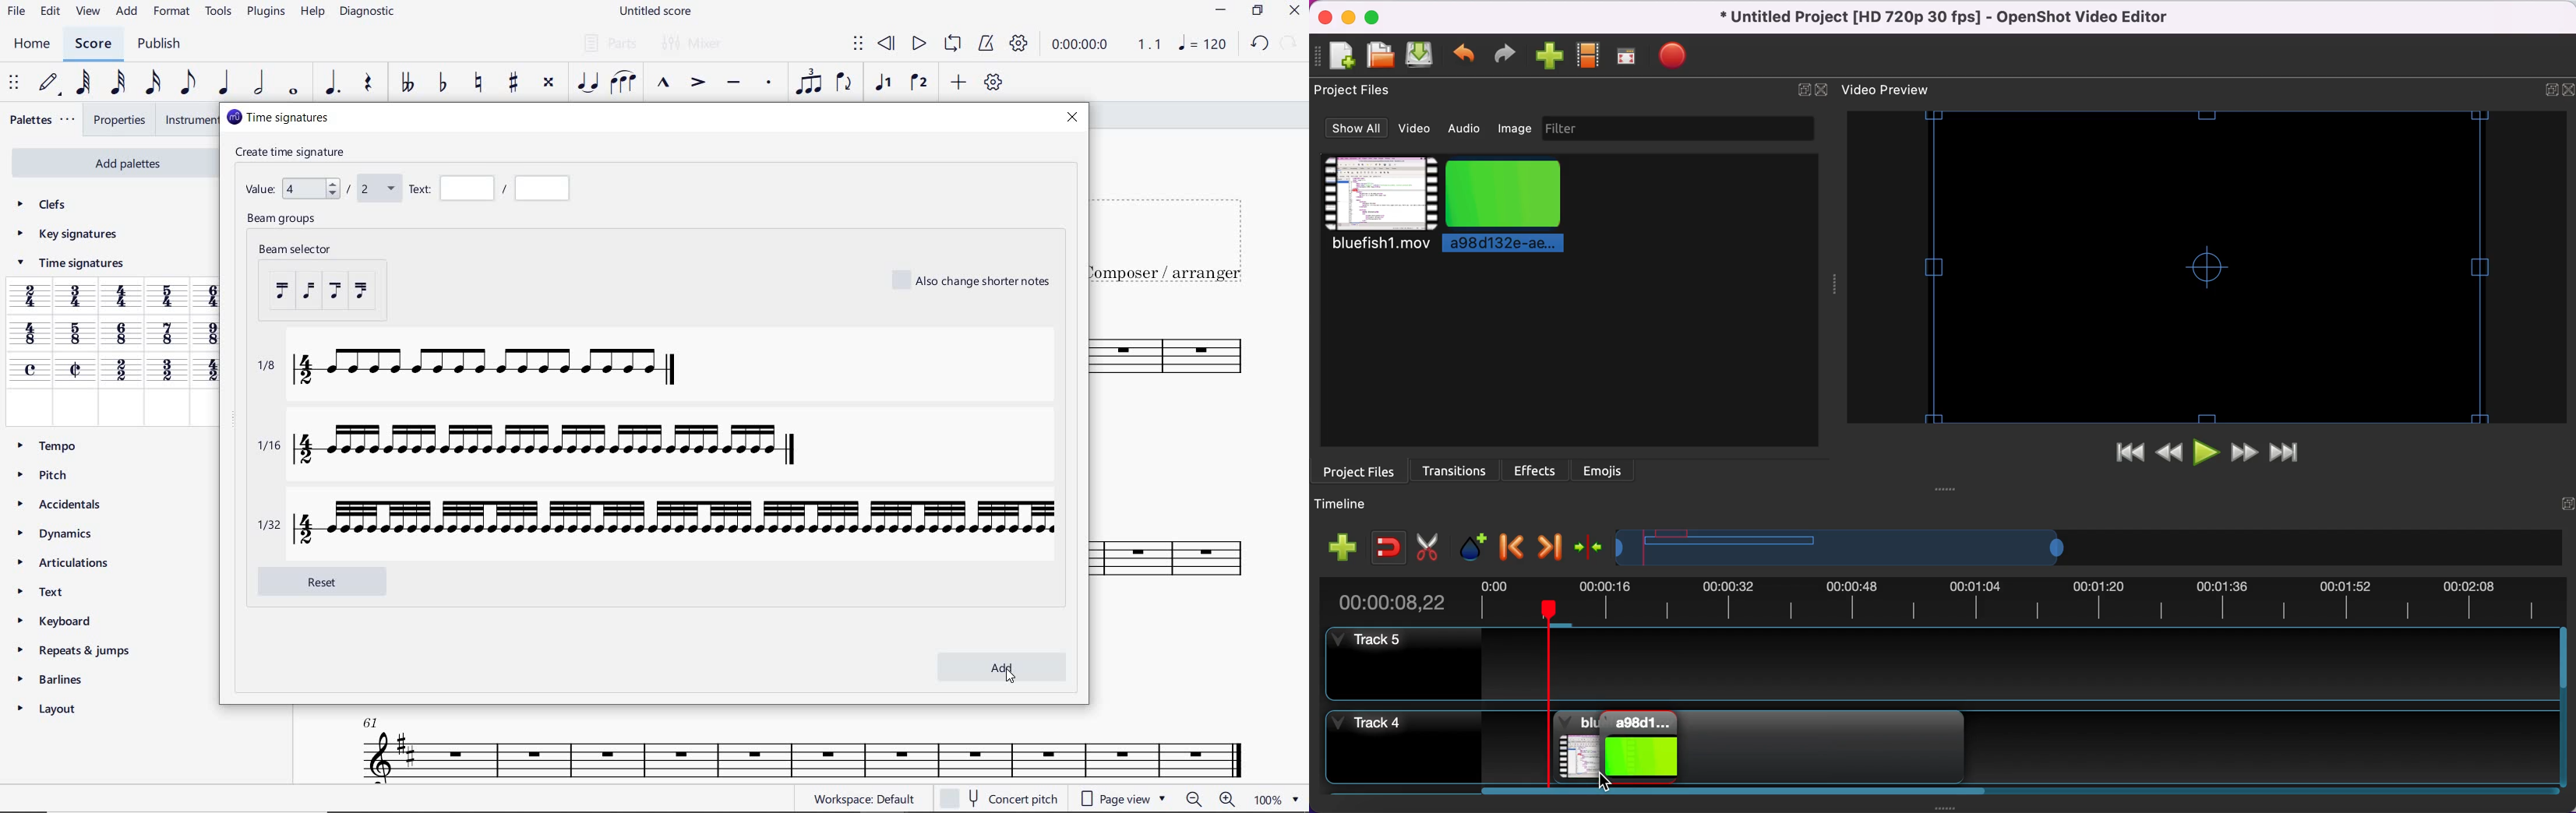 Image resolution: width=2576 pixels, height=840 pixels. Describe the element at coordinates (732, 83) in the screenshot. I see `TENUTO` at that location.